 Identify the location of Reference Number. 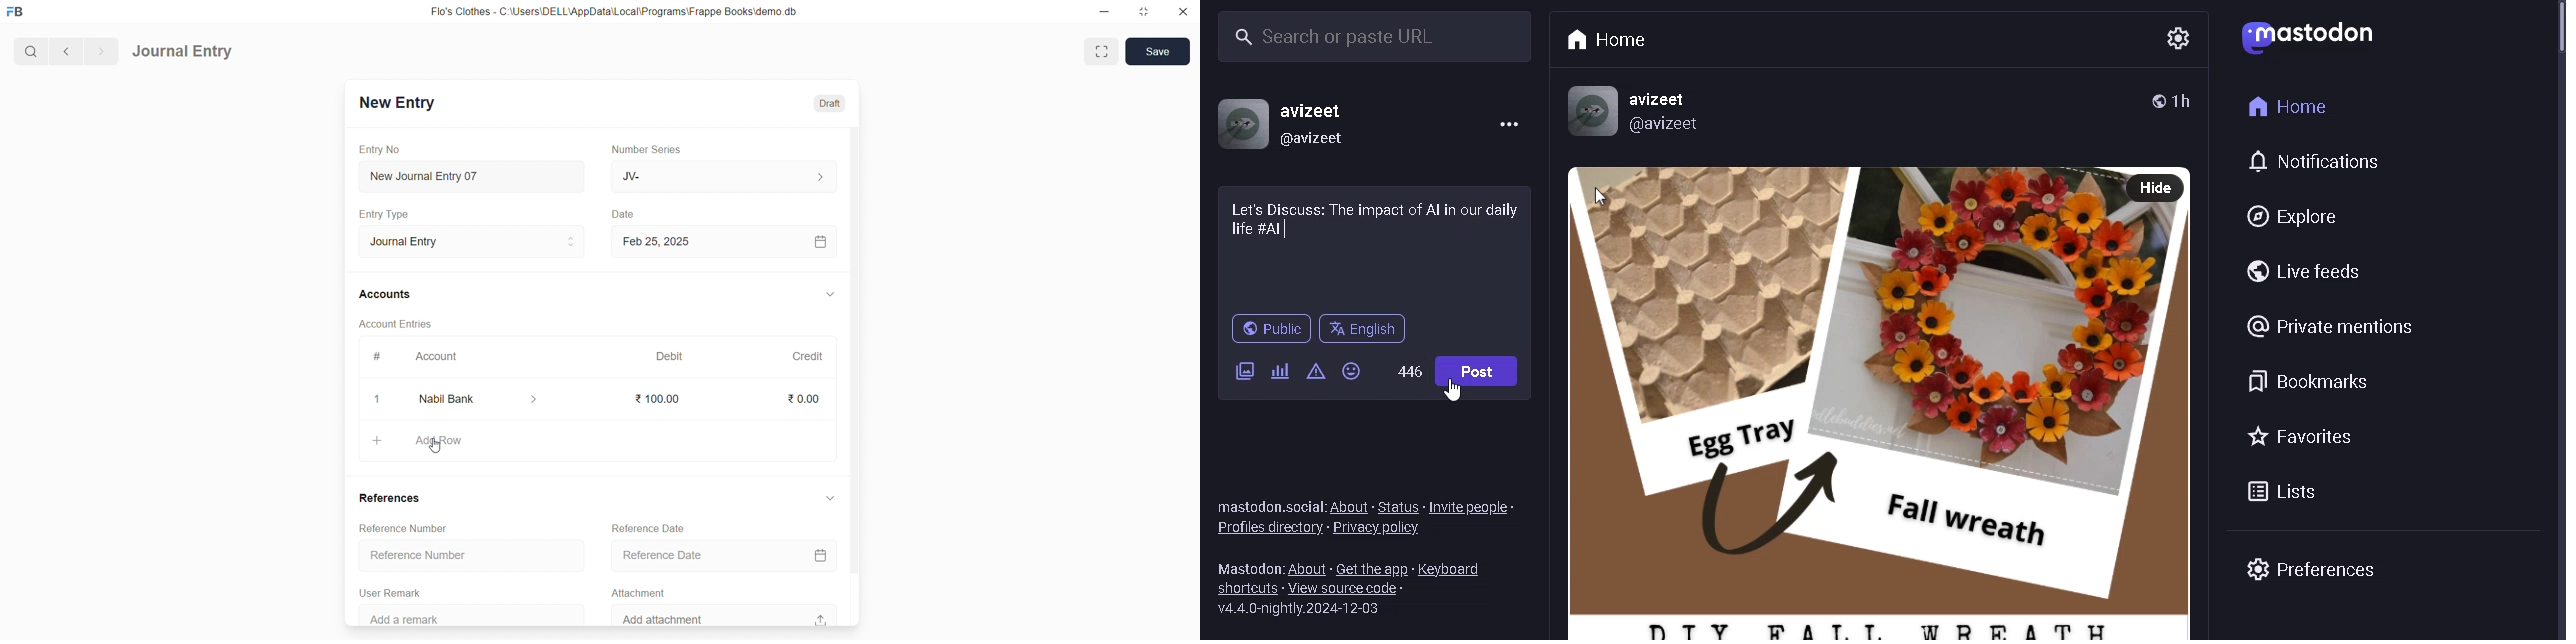
(410, 529).